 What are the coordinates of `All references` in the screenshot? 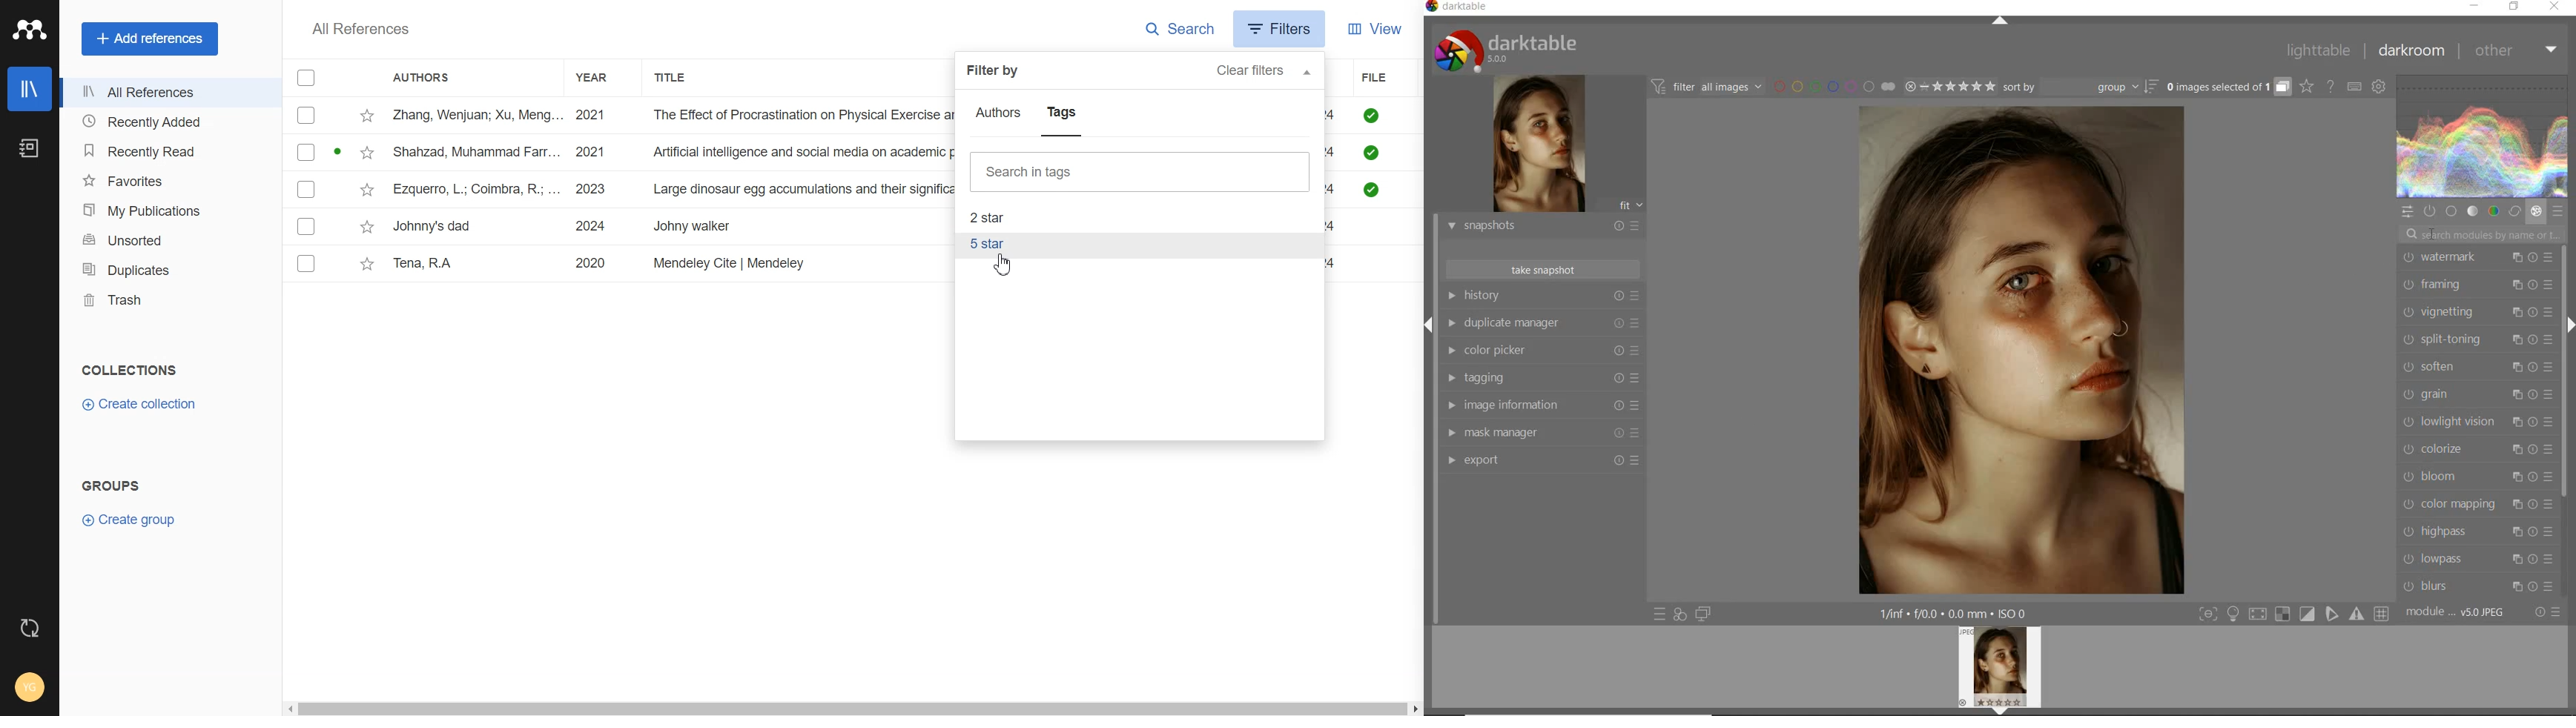 It's located at (362, 29).